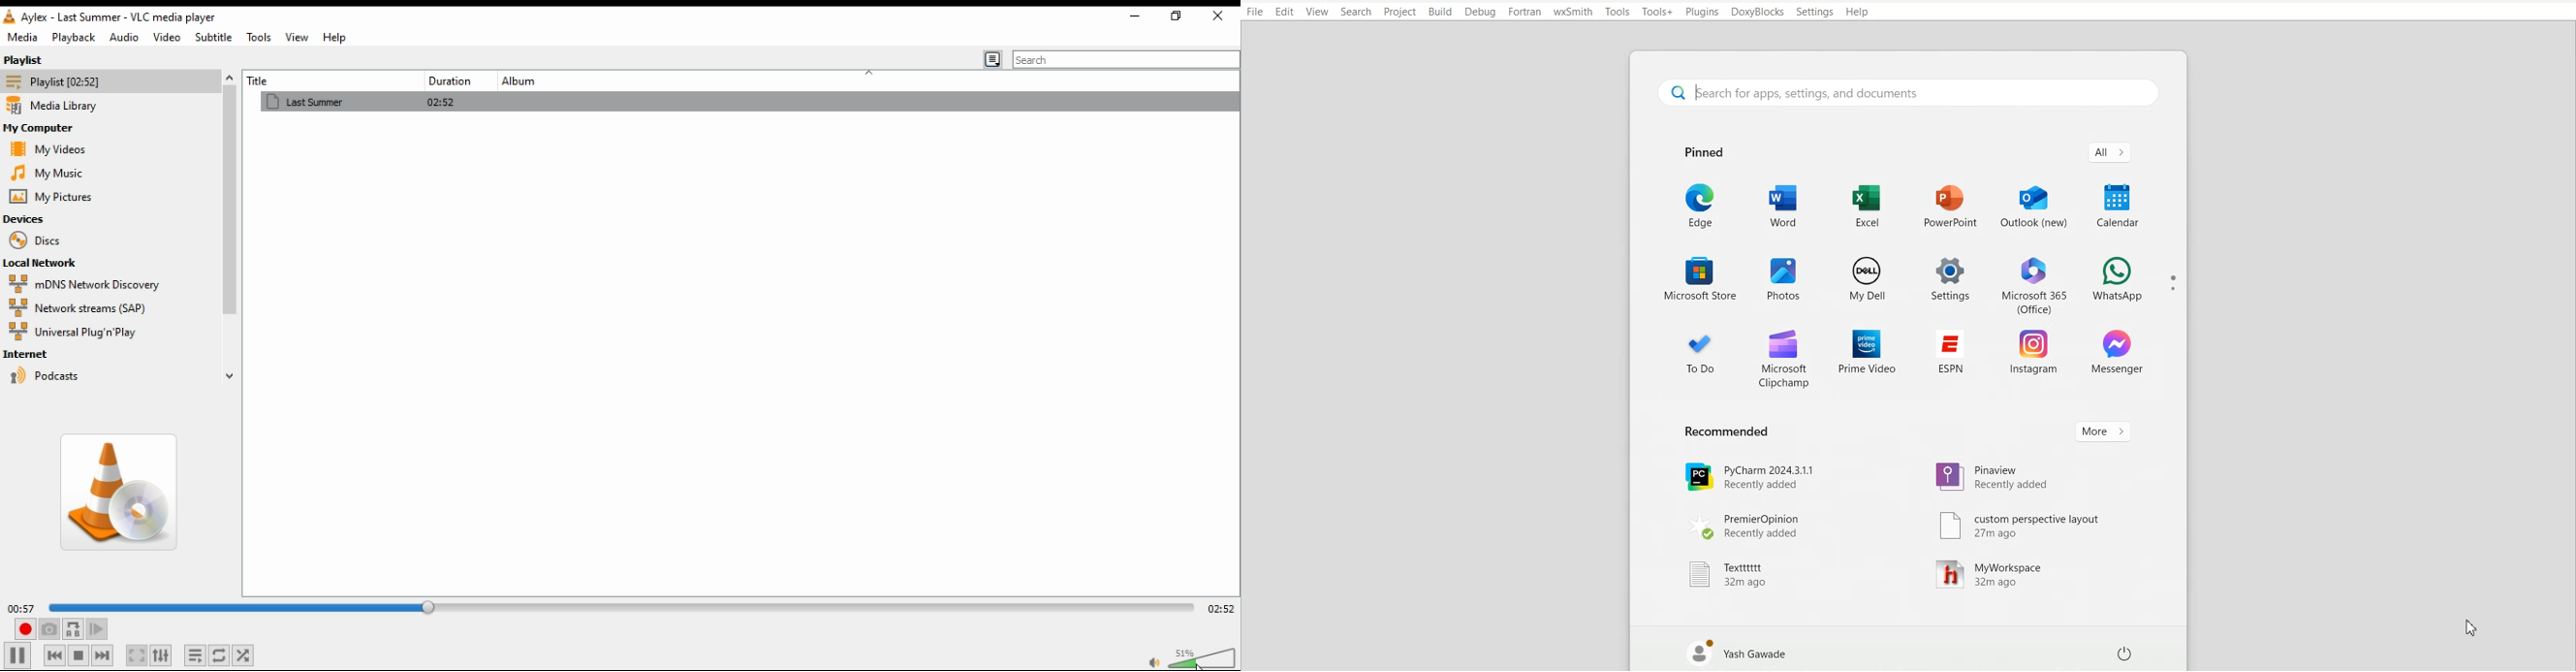  I want to click on Pinaview, so click(1993, 477).